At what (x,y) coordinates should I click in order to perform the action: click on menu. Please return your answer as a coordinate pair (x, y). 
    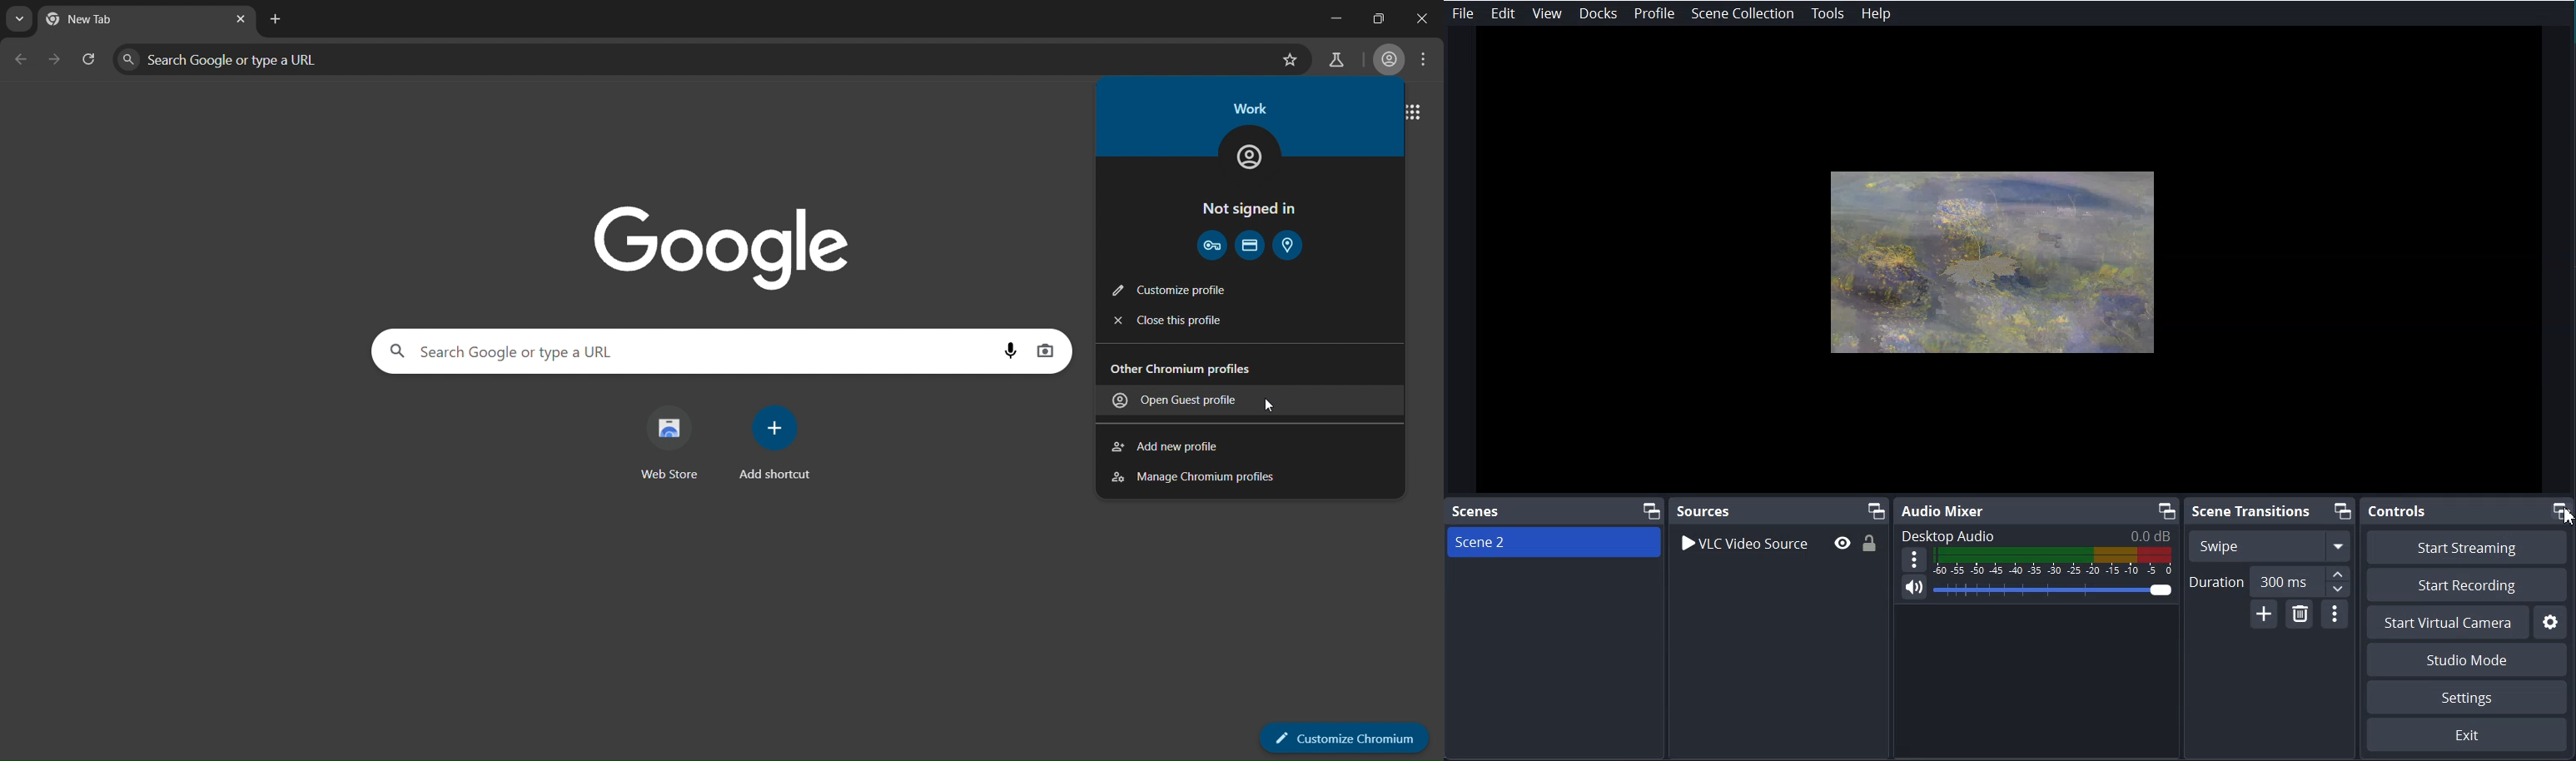
    Looking at the image, I should click on (1423, 58).